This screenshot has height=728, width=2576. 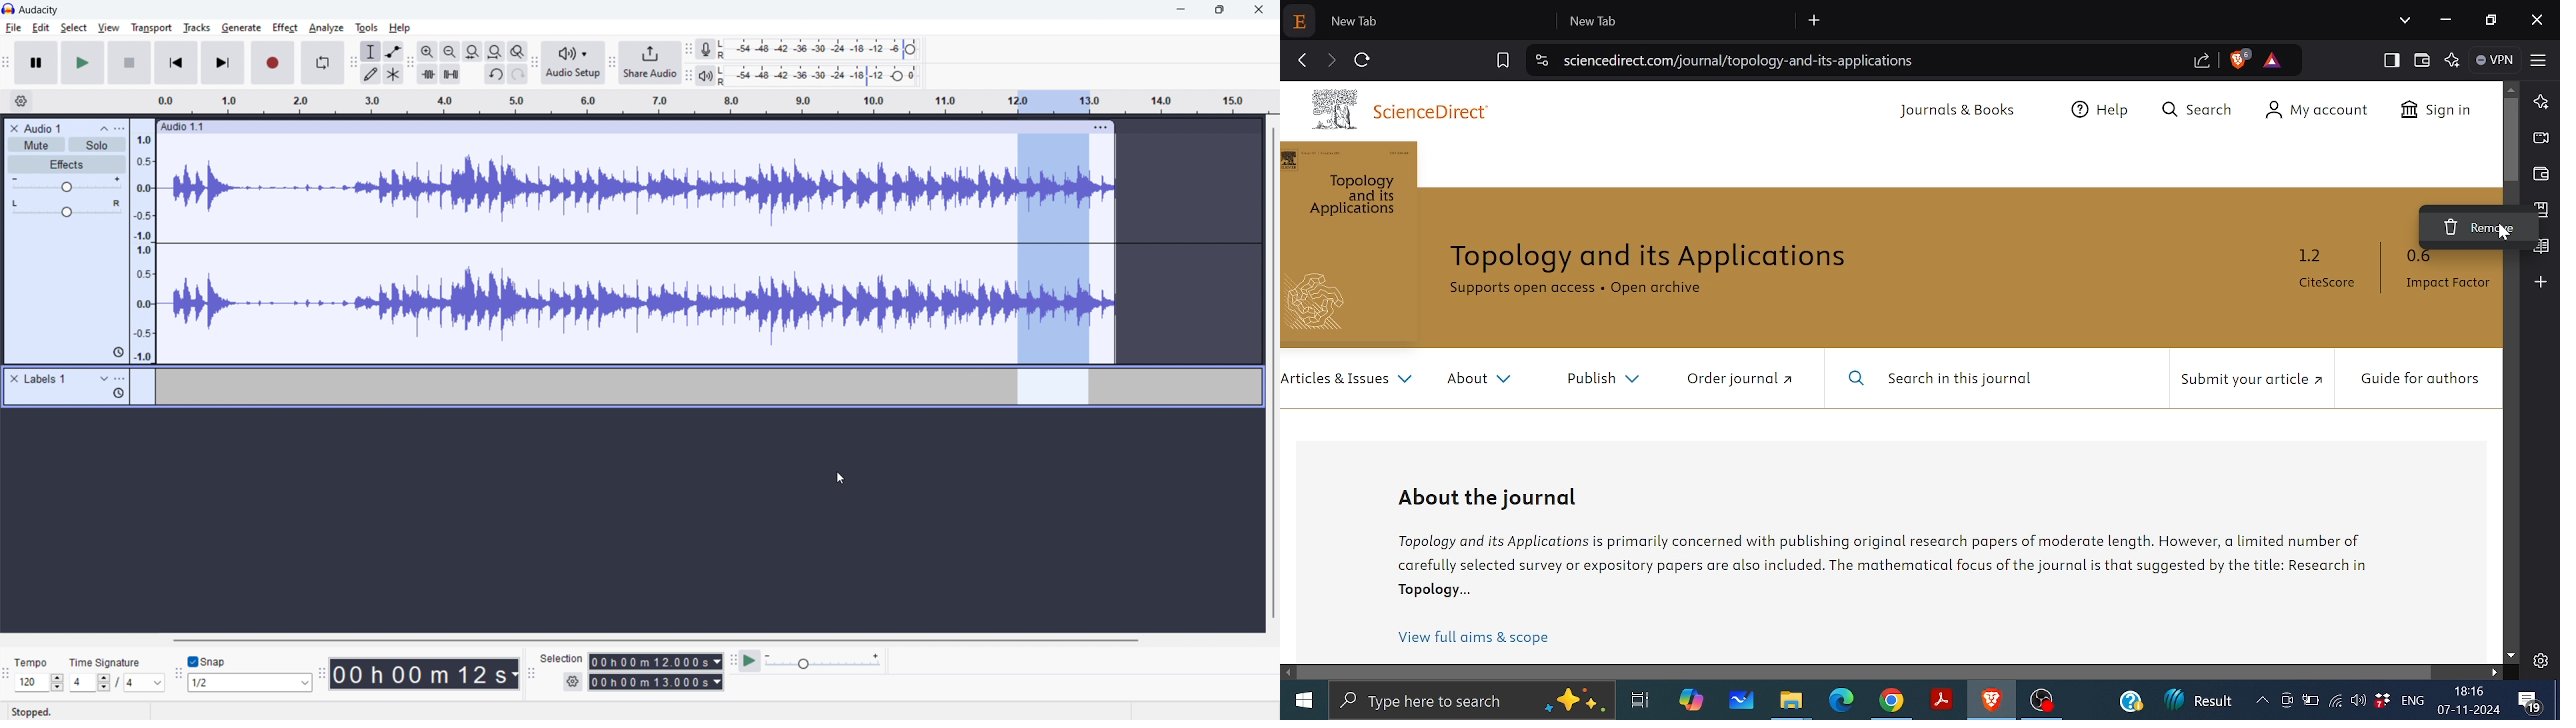 I want to click on stopped., so click(x=40, y=711).